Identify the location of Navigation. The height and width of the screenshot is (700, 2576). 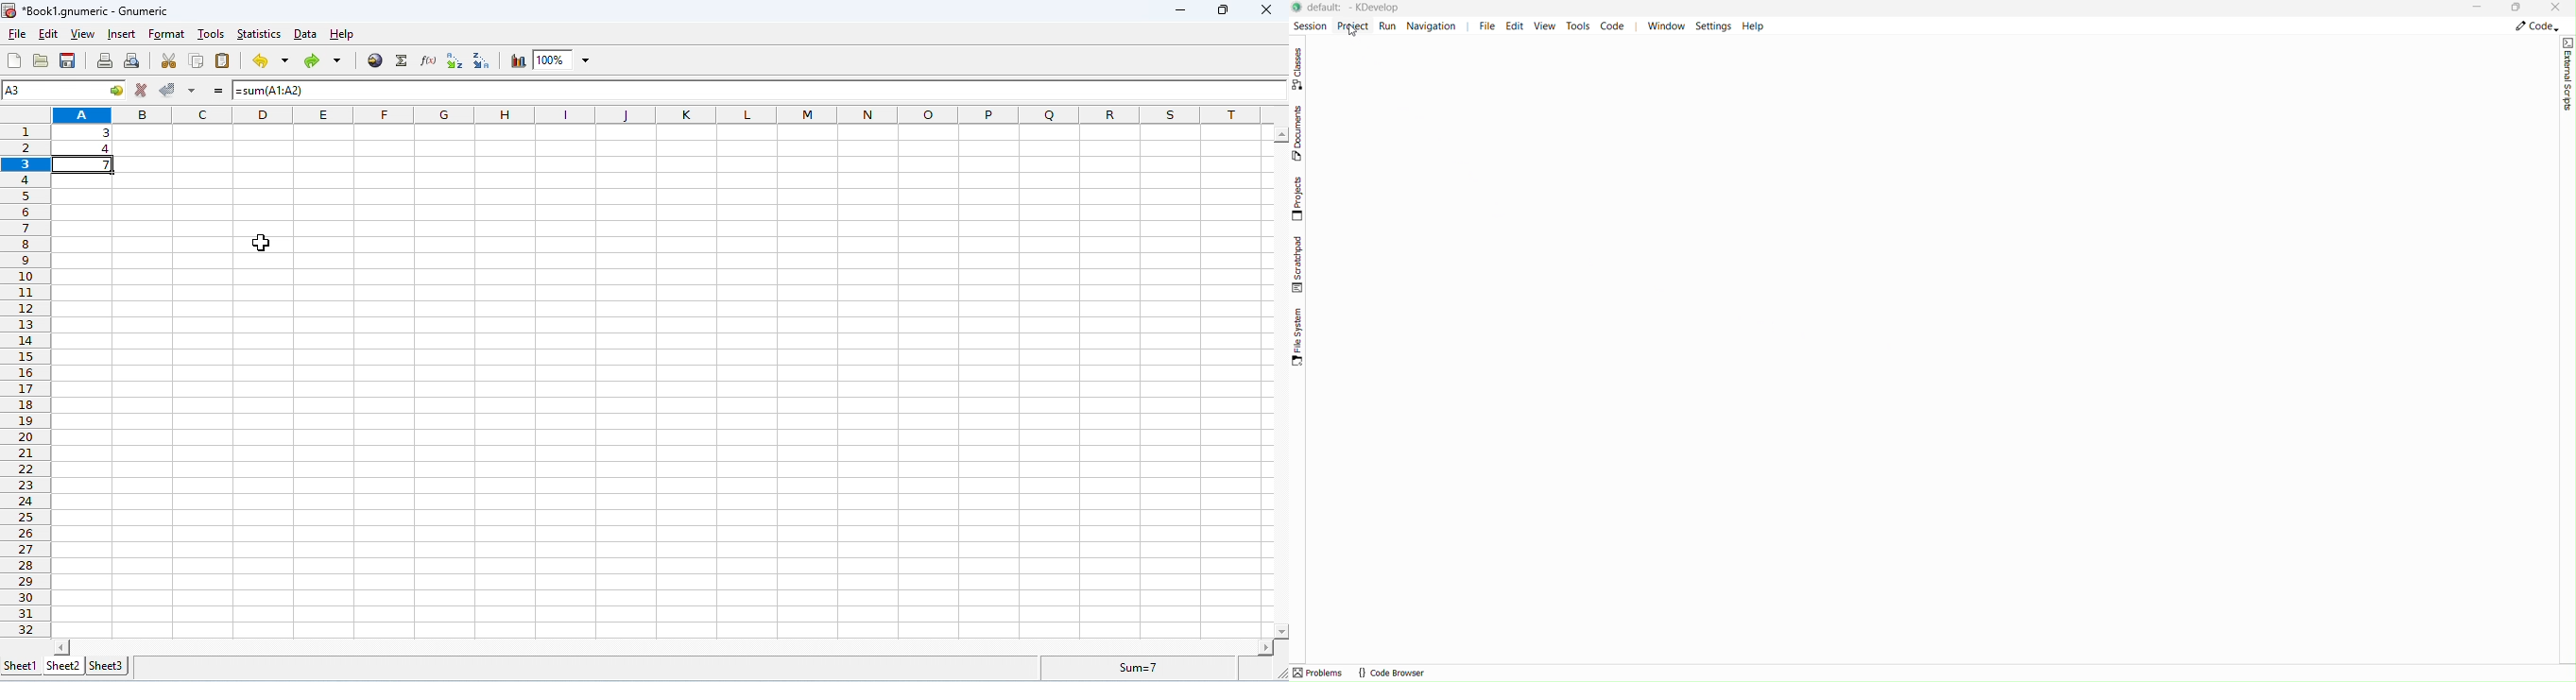
(1435, 26).